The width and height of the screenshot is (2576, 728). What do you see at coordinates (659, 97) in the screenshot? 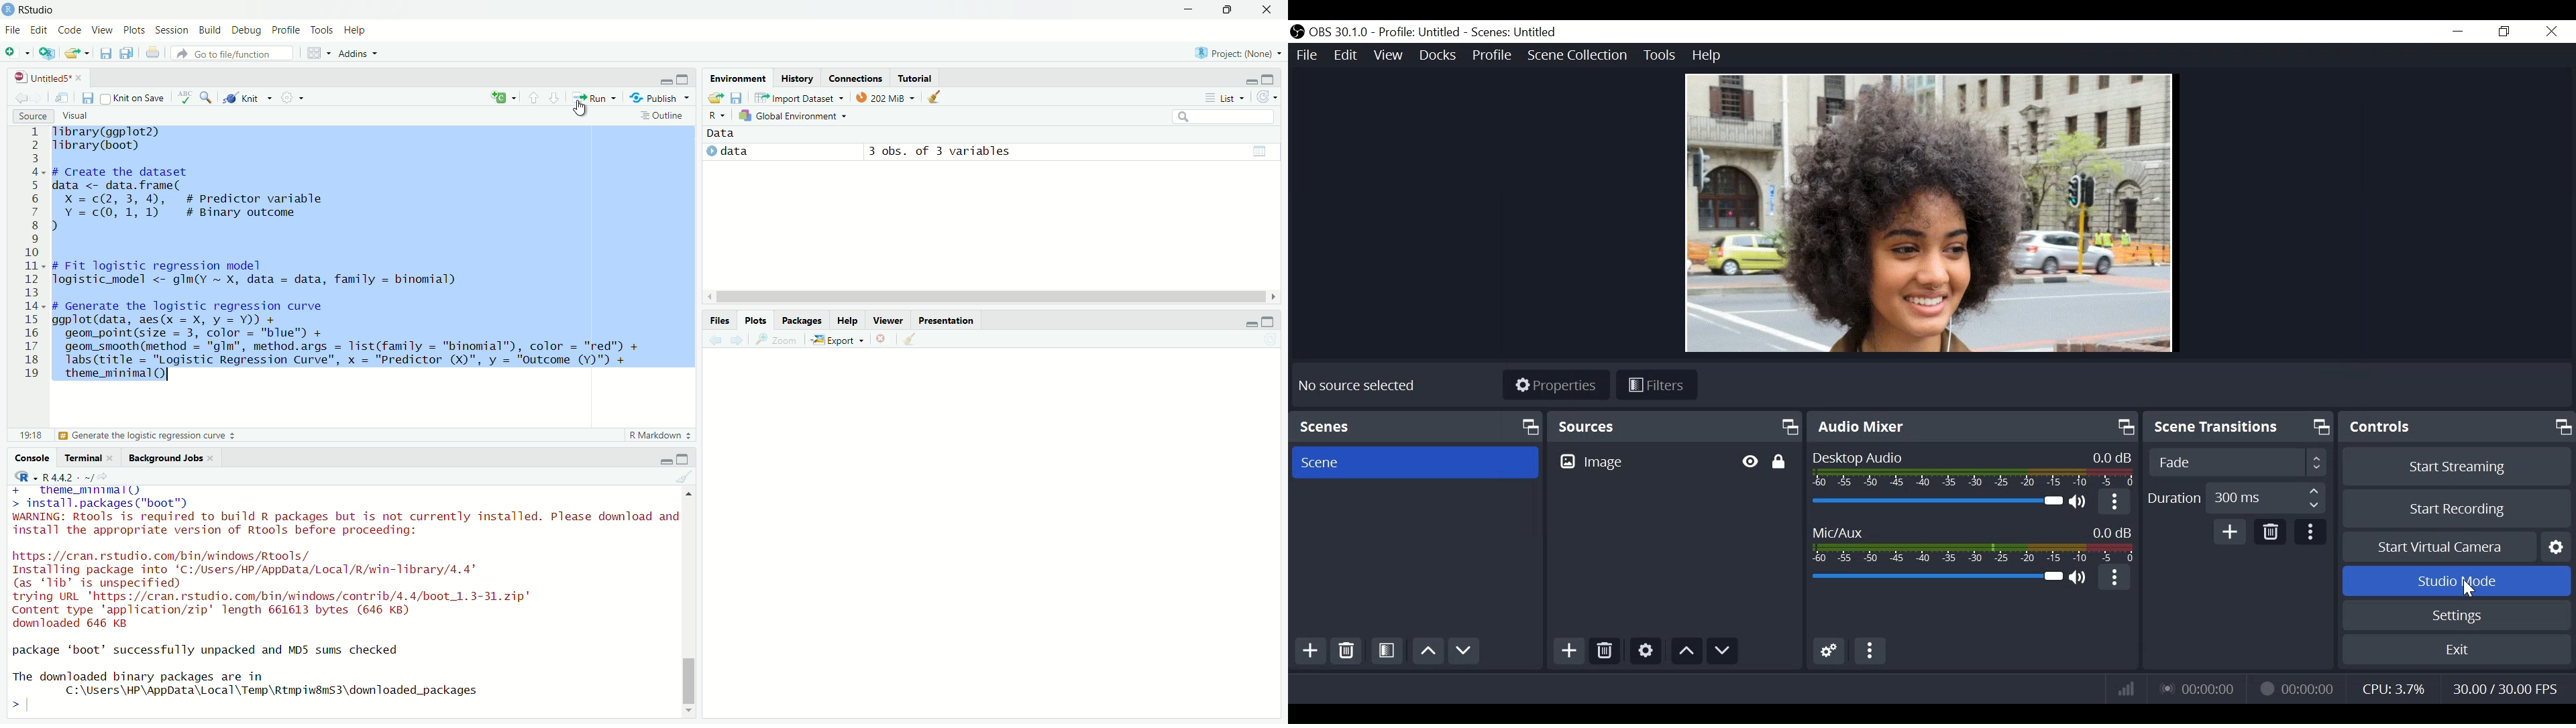
I see `Publish` at bounding box center [659, 97].